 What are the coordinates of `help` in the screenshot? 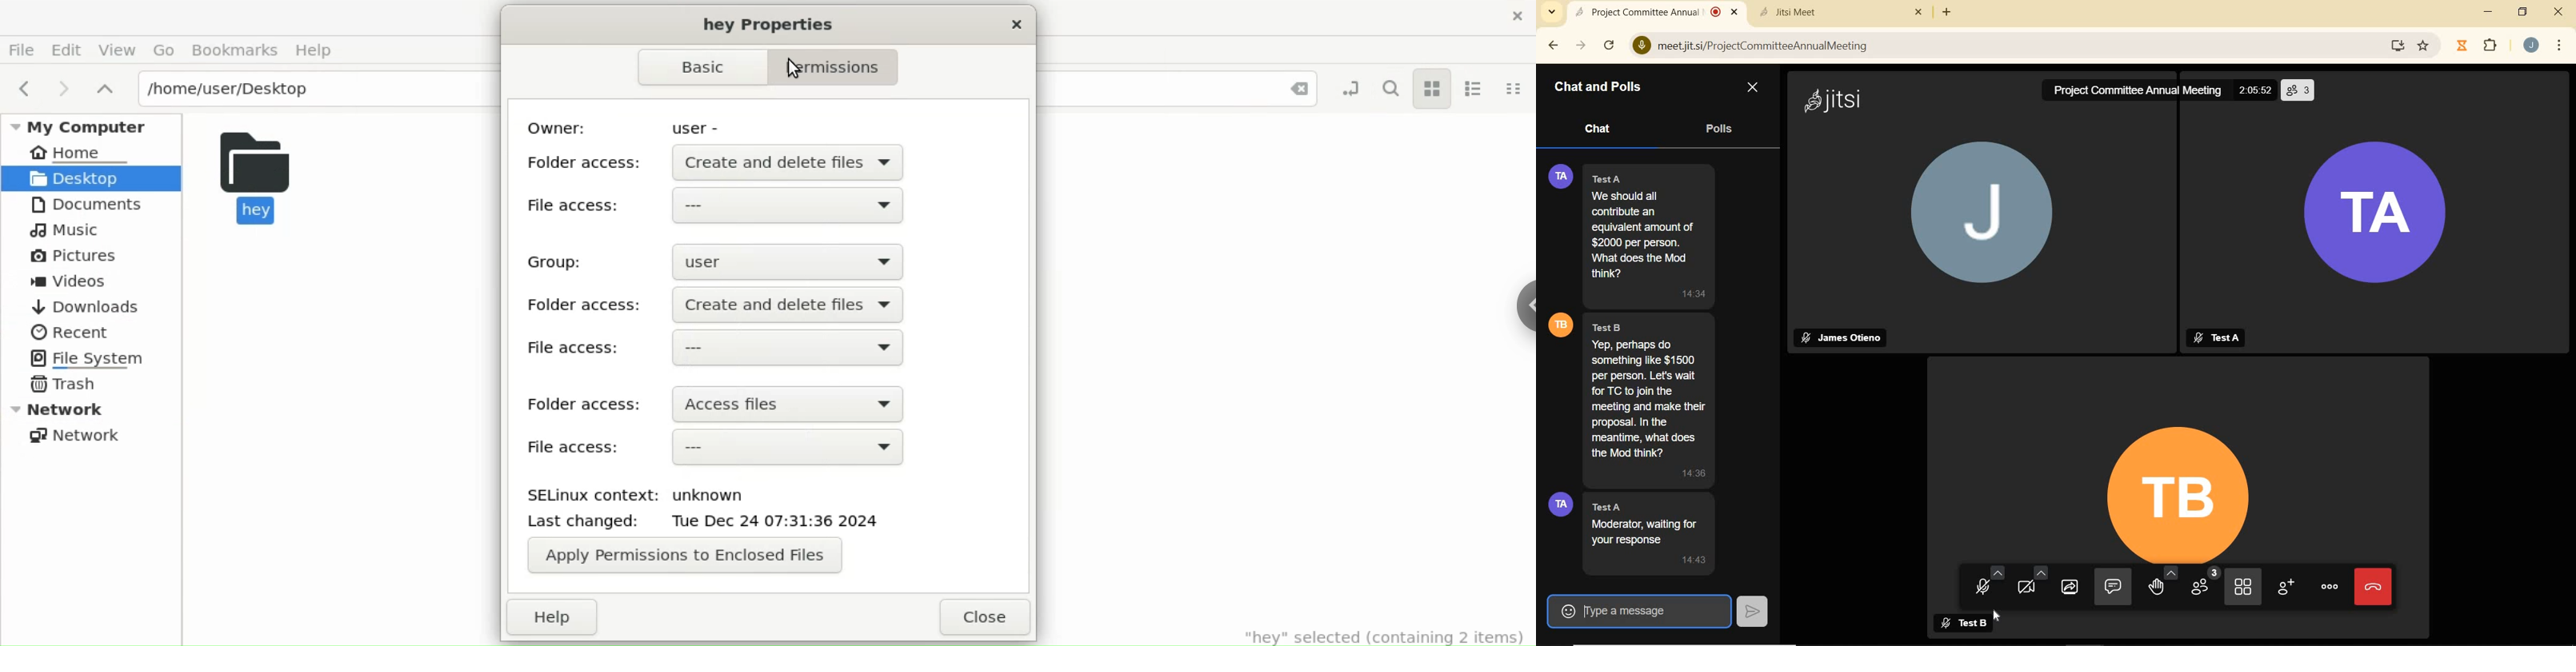 It's located at (550, 618).